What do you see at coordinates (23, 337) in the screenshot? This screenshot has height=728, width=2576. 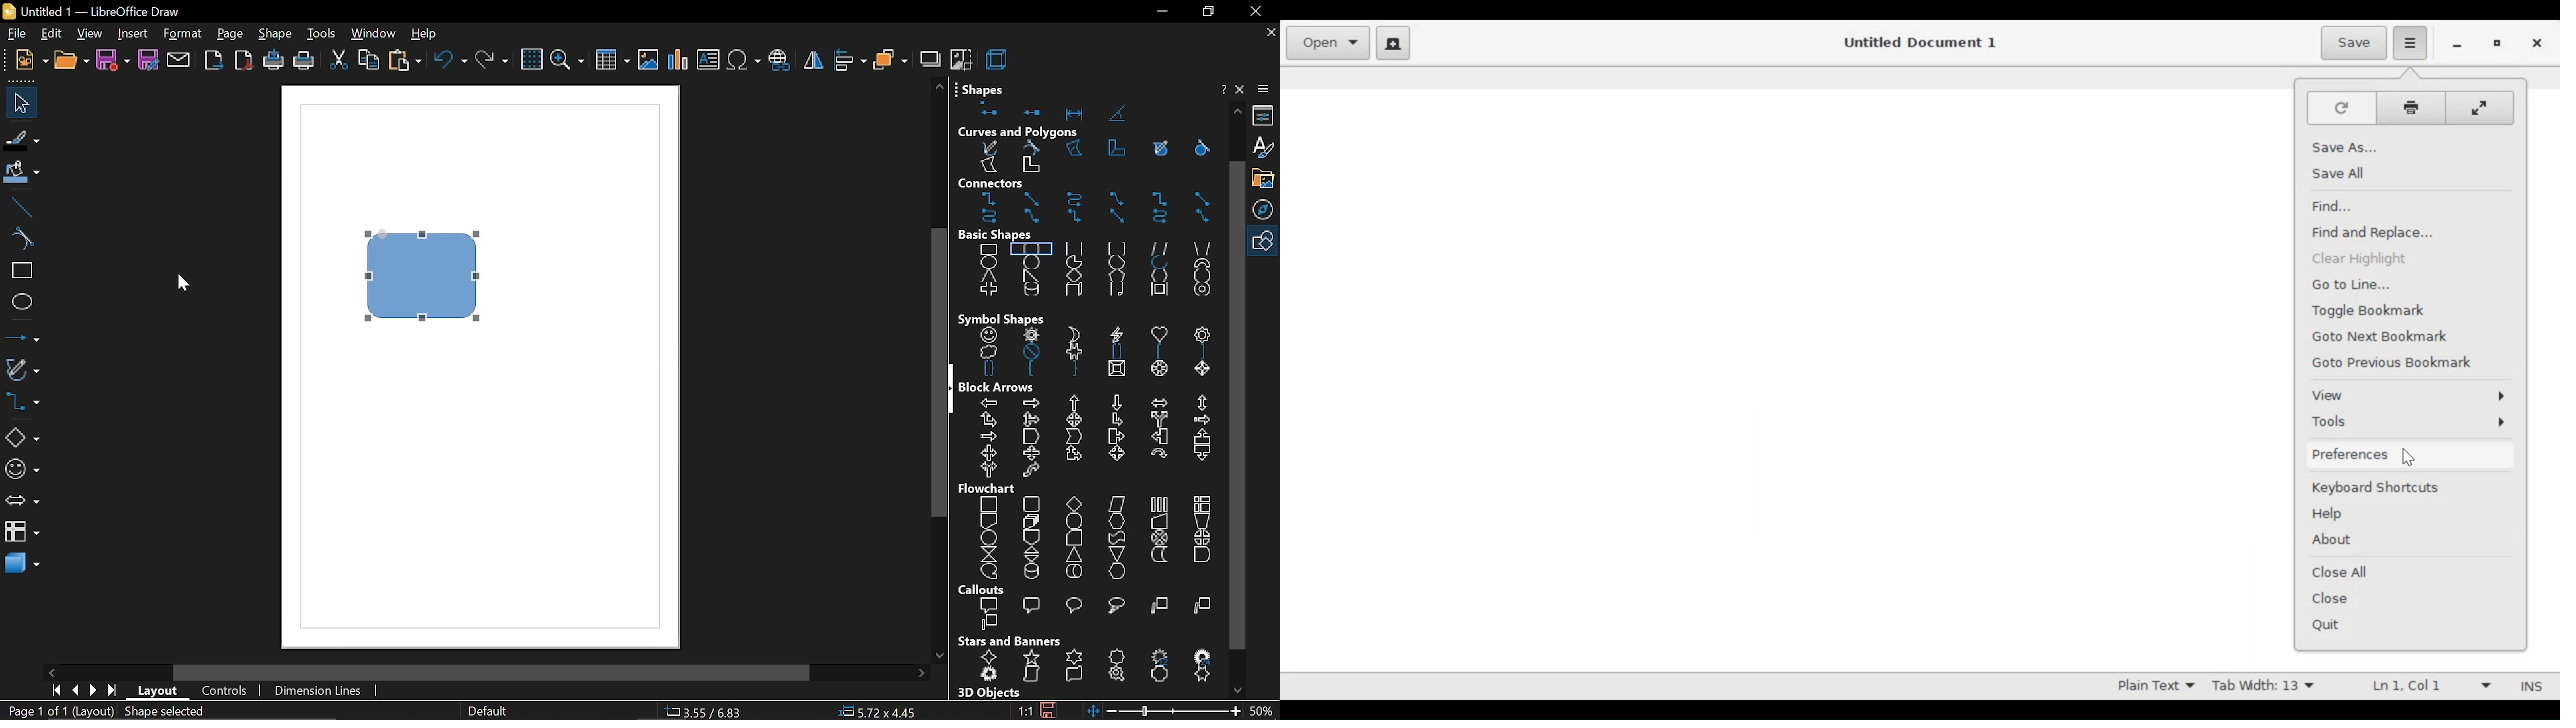 I see `lines and arrows` at bounding box center [23, 337].